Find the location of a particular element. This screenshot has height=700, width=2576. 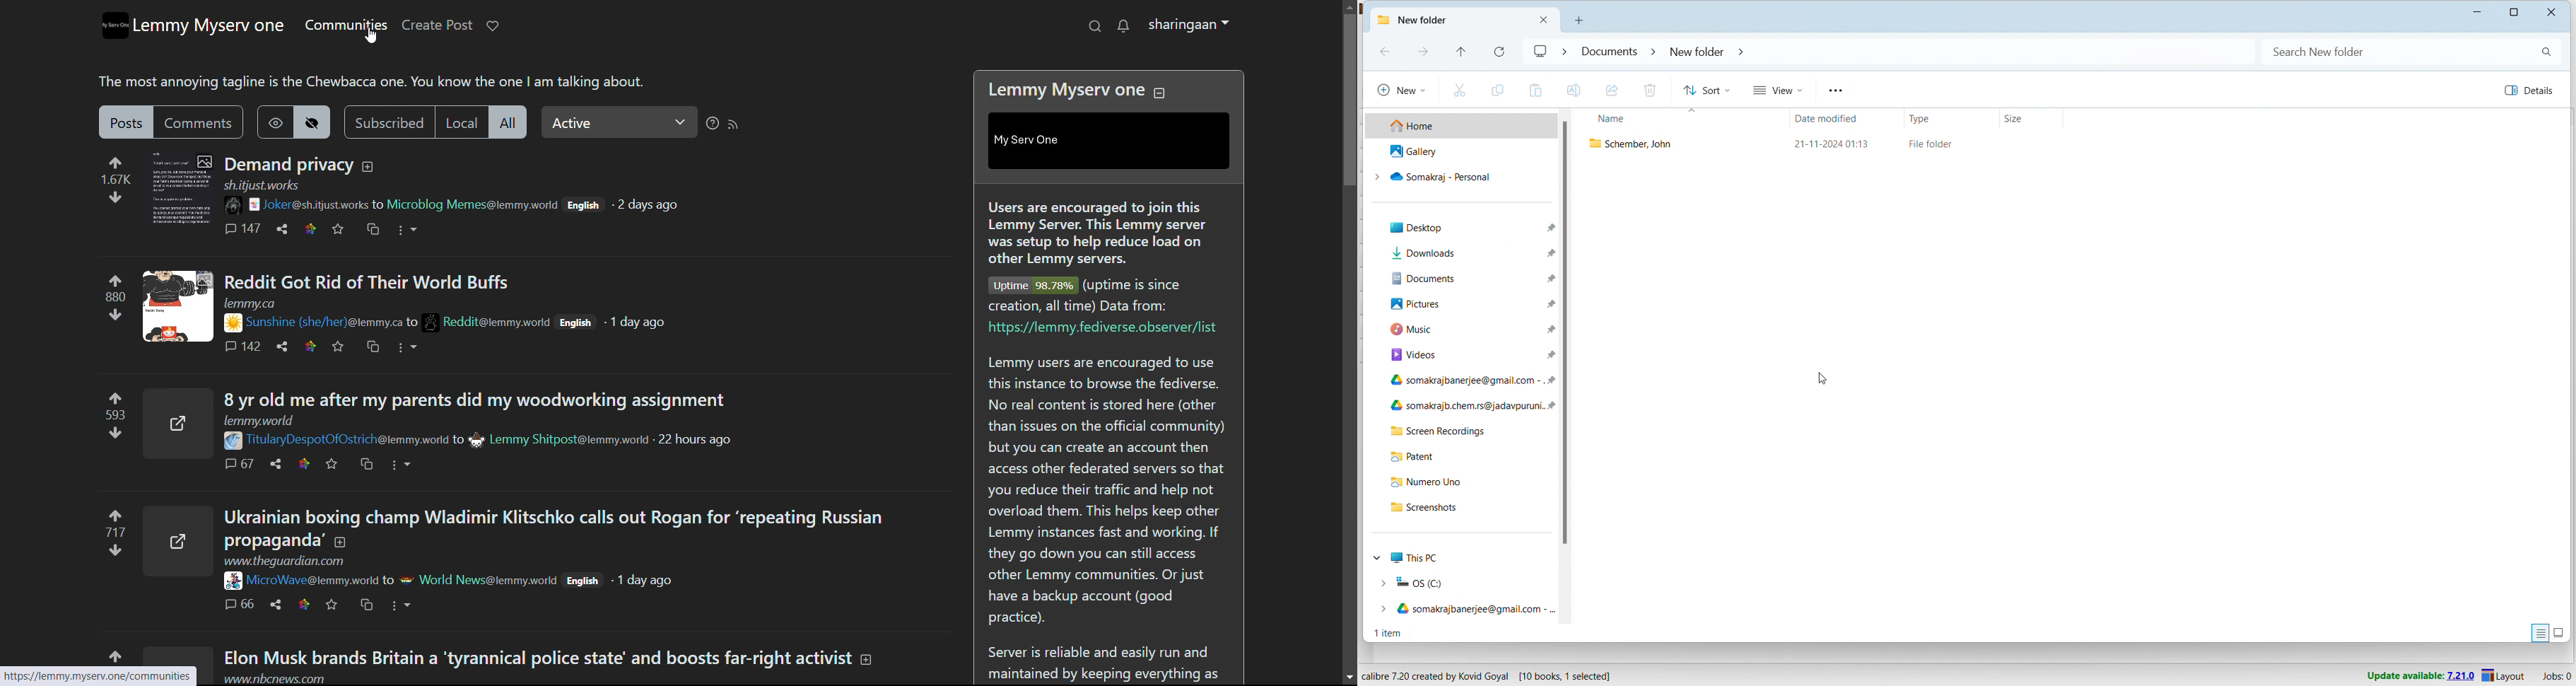

layout is located at coordinates (2505, 675).